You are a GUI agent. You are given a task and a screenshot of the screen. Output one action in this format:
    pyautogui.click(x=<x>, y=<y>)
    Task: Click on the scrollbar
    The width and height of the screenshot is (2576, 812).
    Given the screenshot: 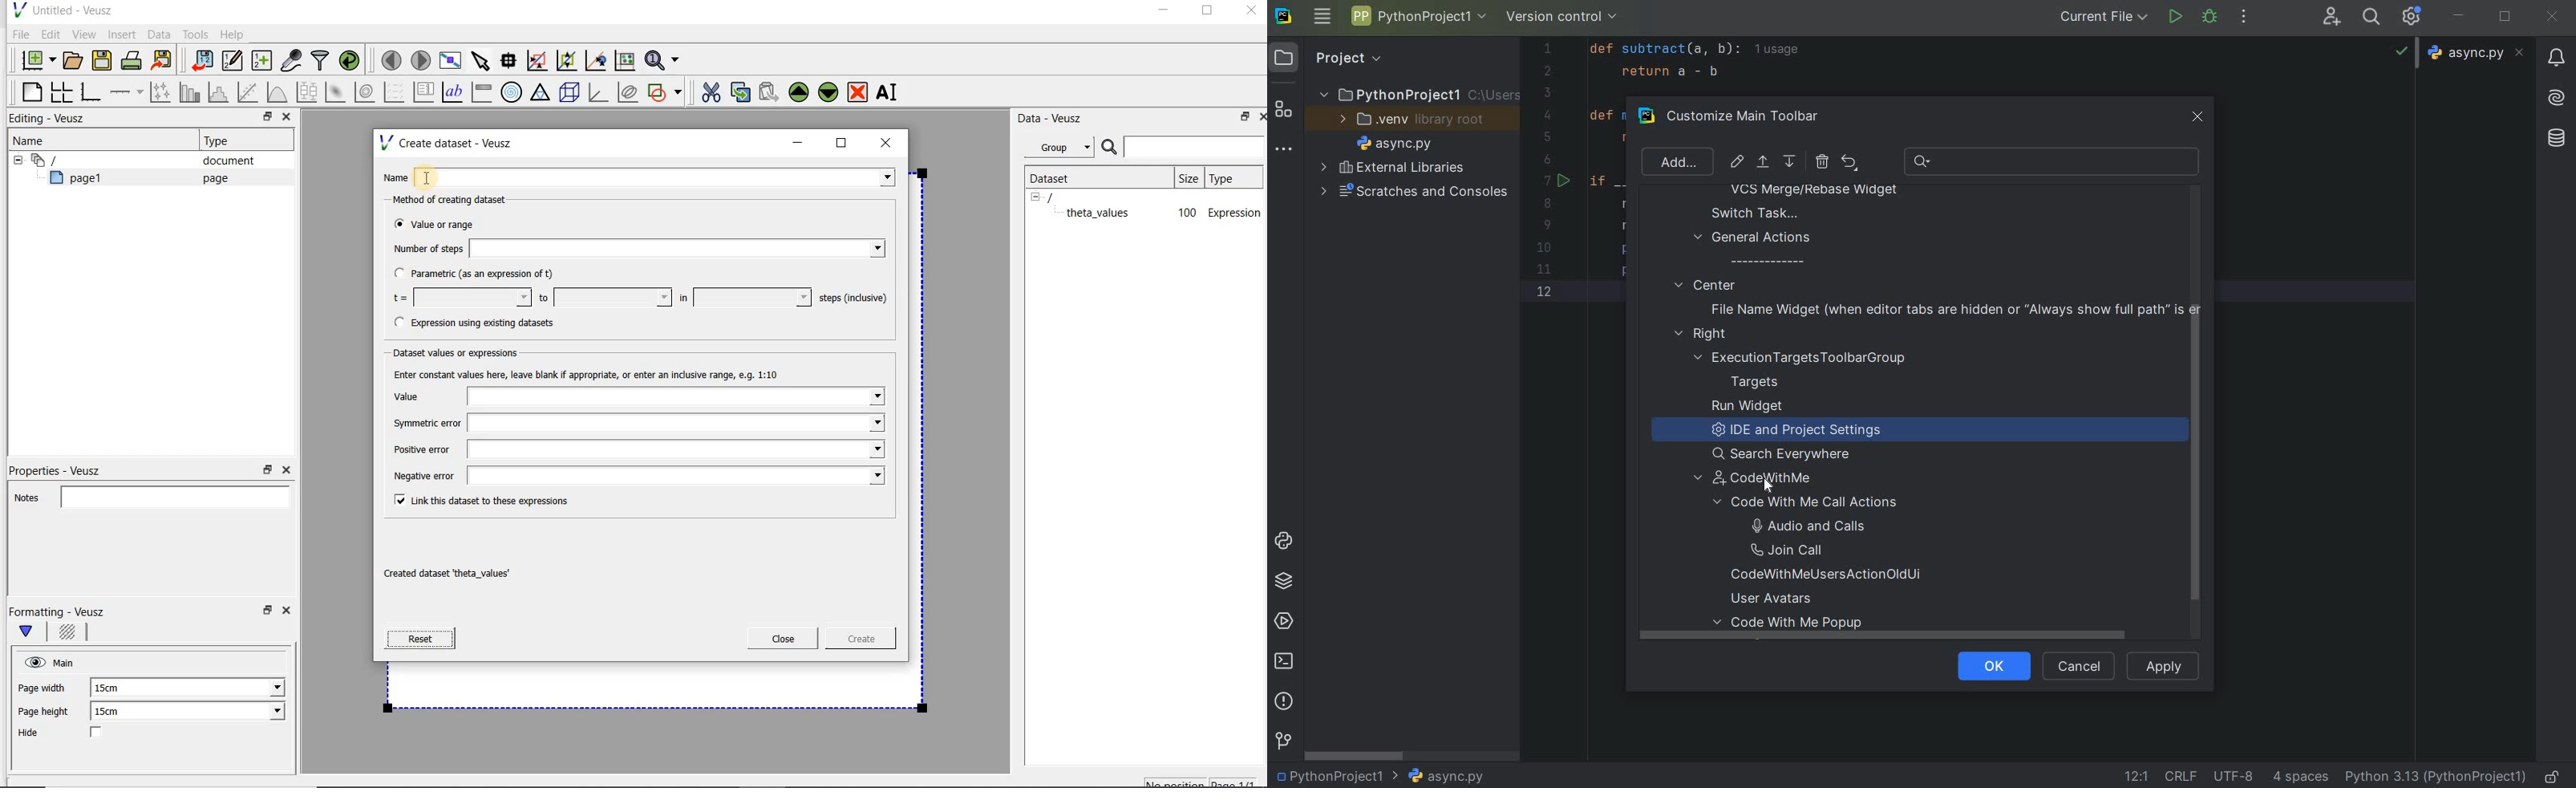 What is the action you would take?
    pyautogui.click(x=2193, y=466)
    